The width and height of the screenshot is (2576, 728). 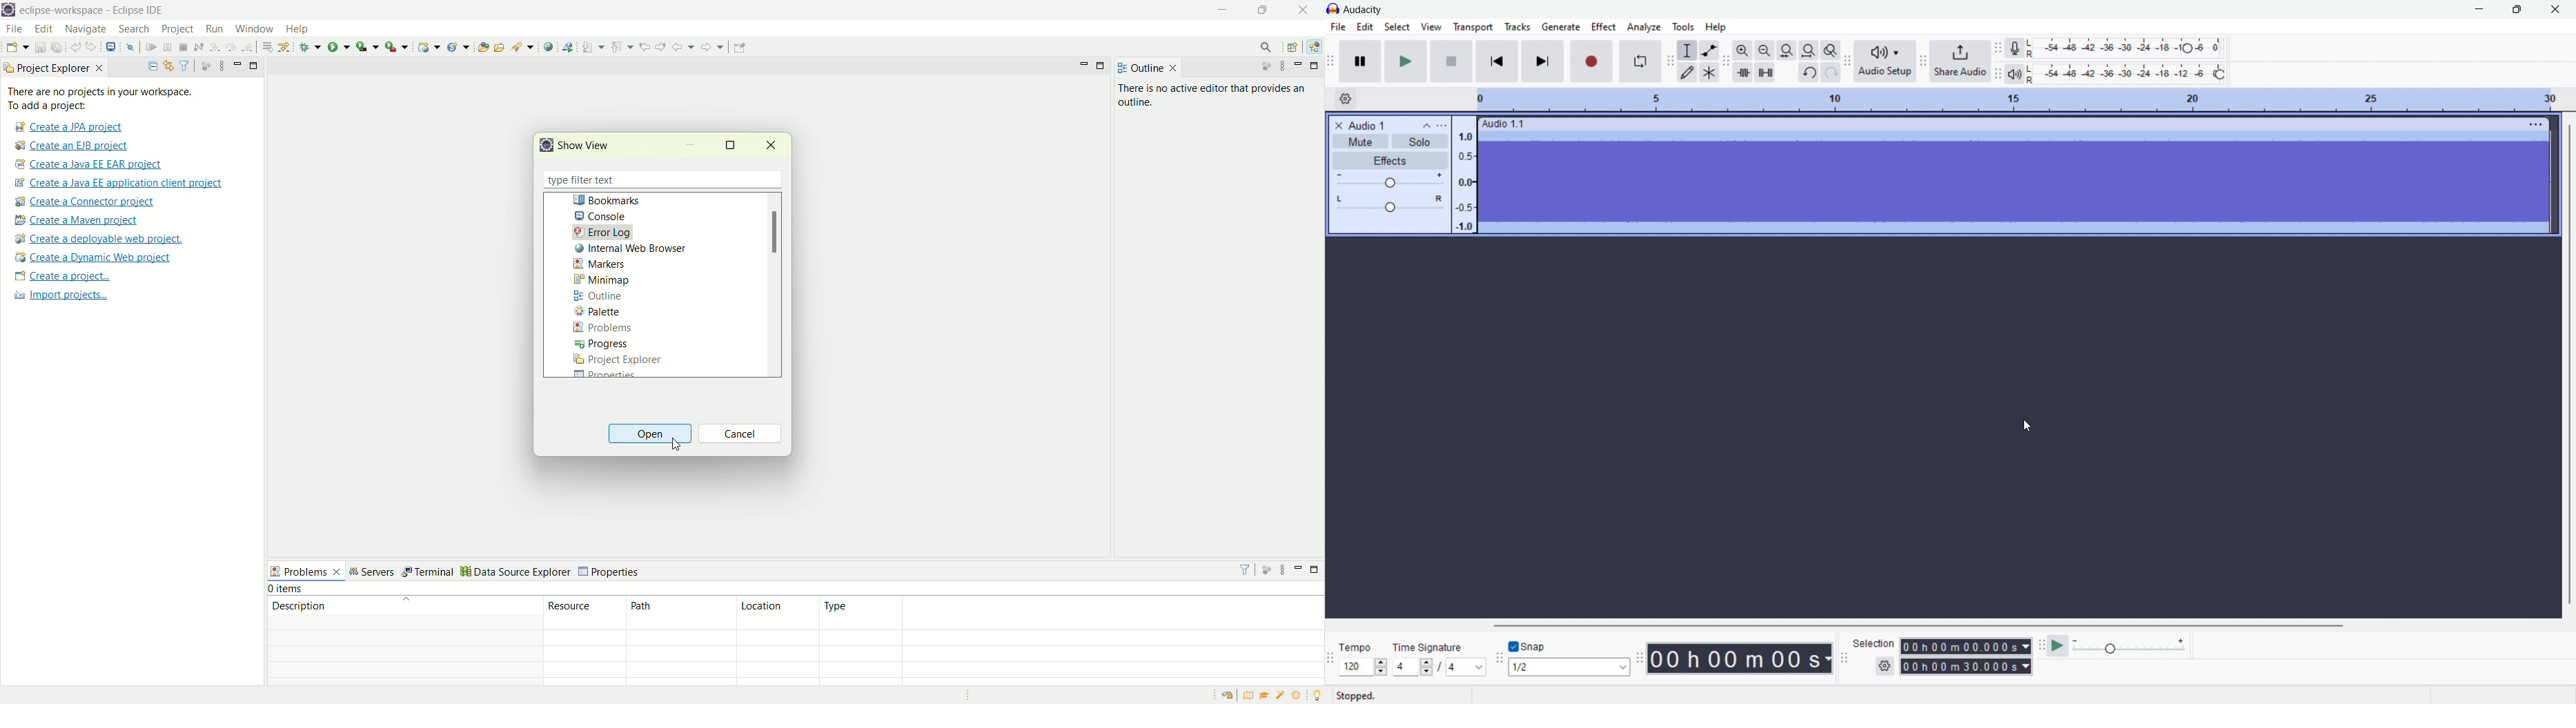 I want to click on select tempo, so click(x=1363, y=667).